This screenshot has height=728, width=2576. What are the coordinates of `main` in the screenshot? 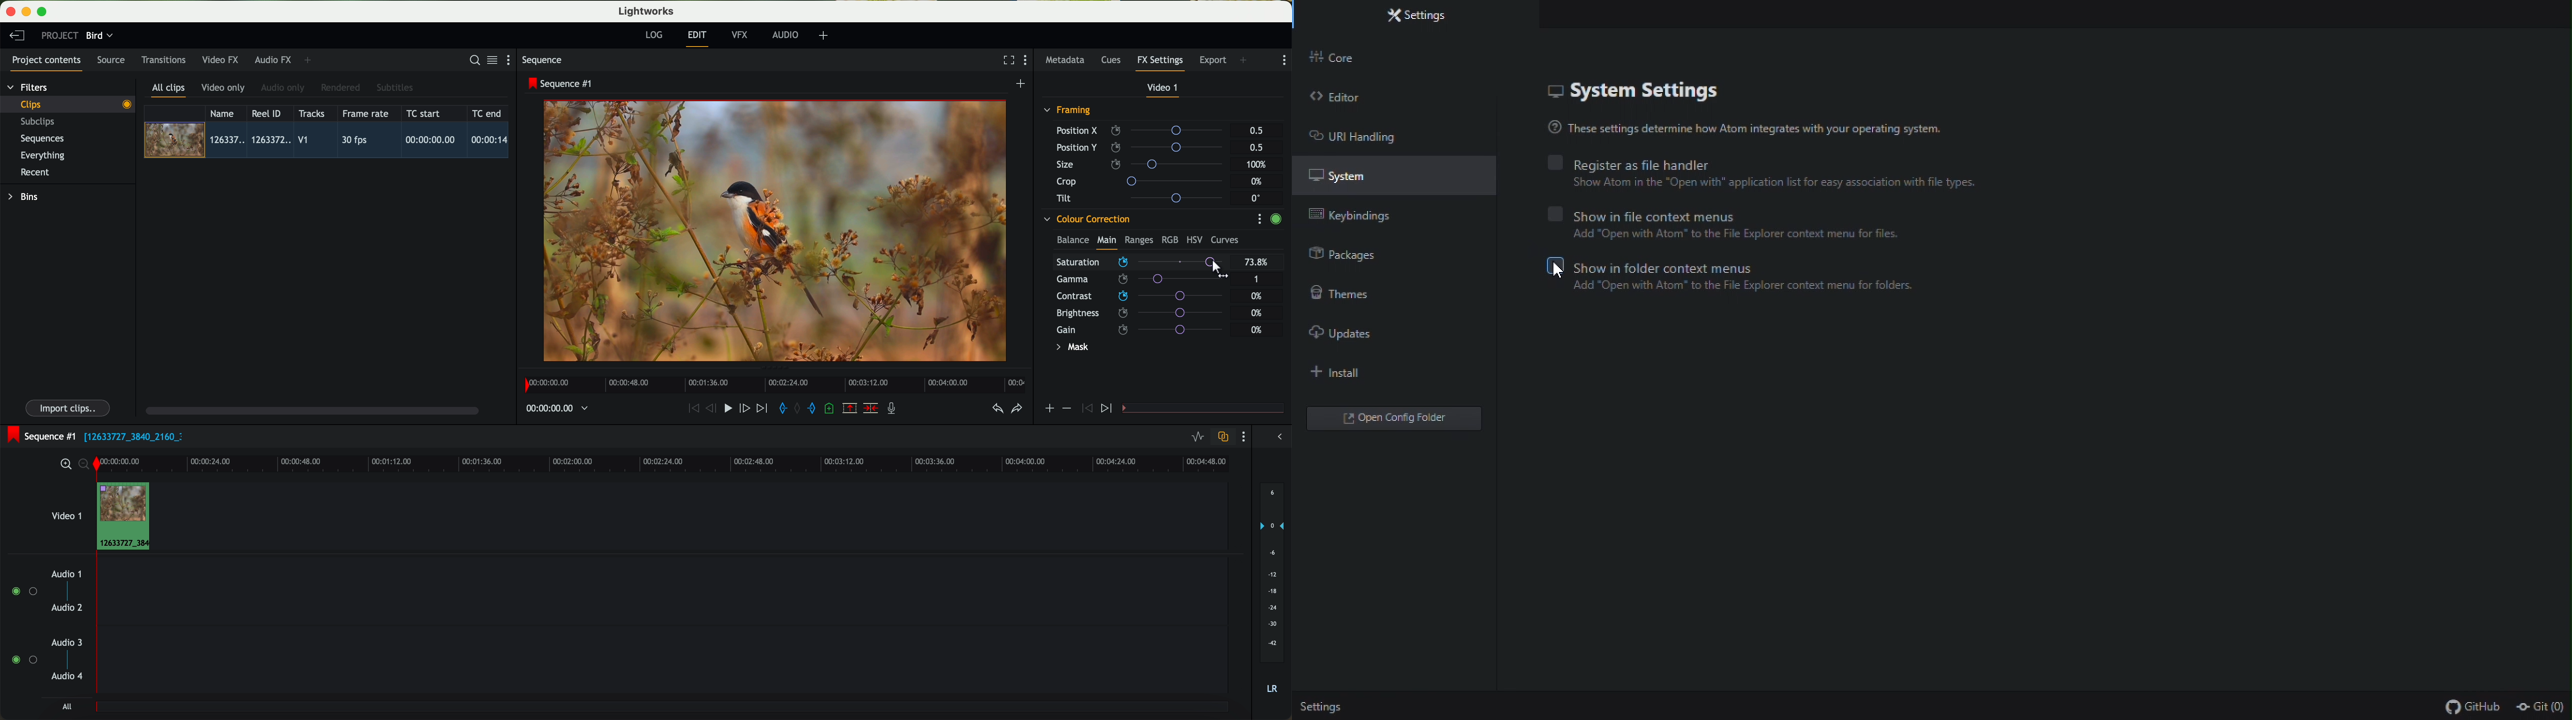 It's located at (1107, 242).